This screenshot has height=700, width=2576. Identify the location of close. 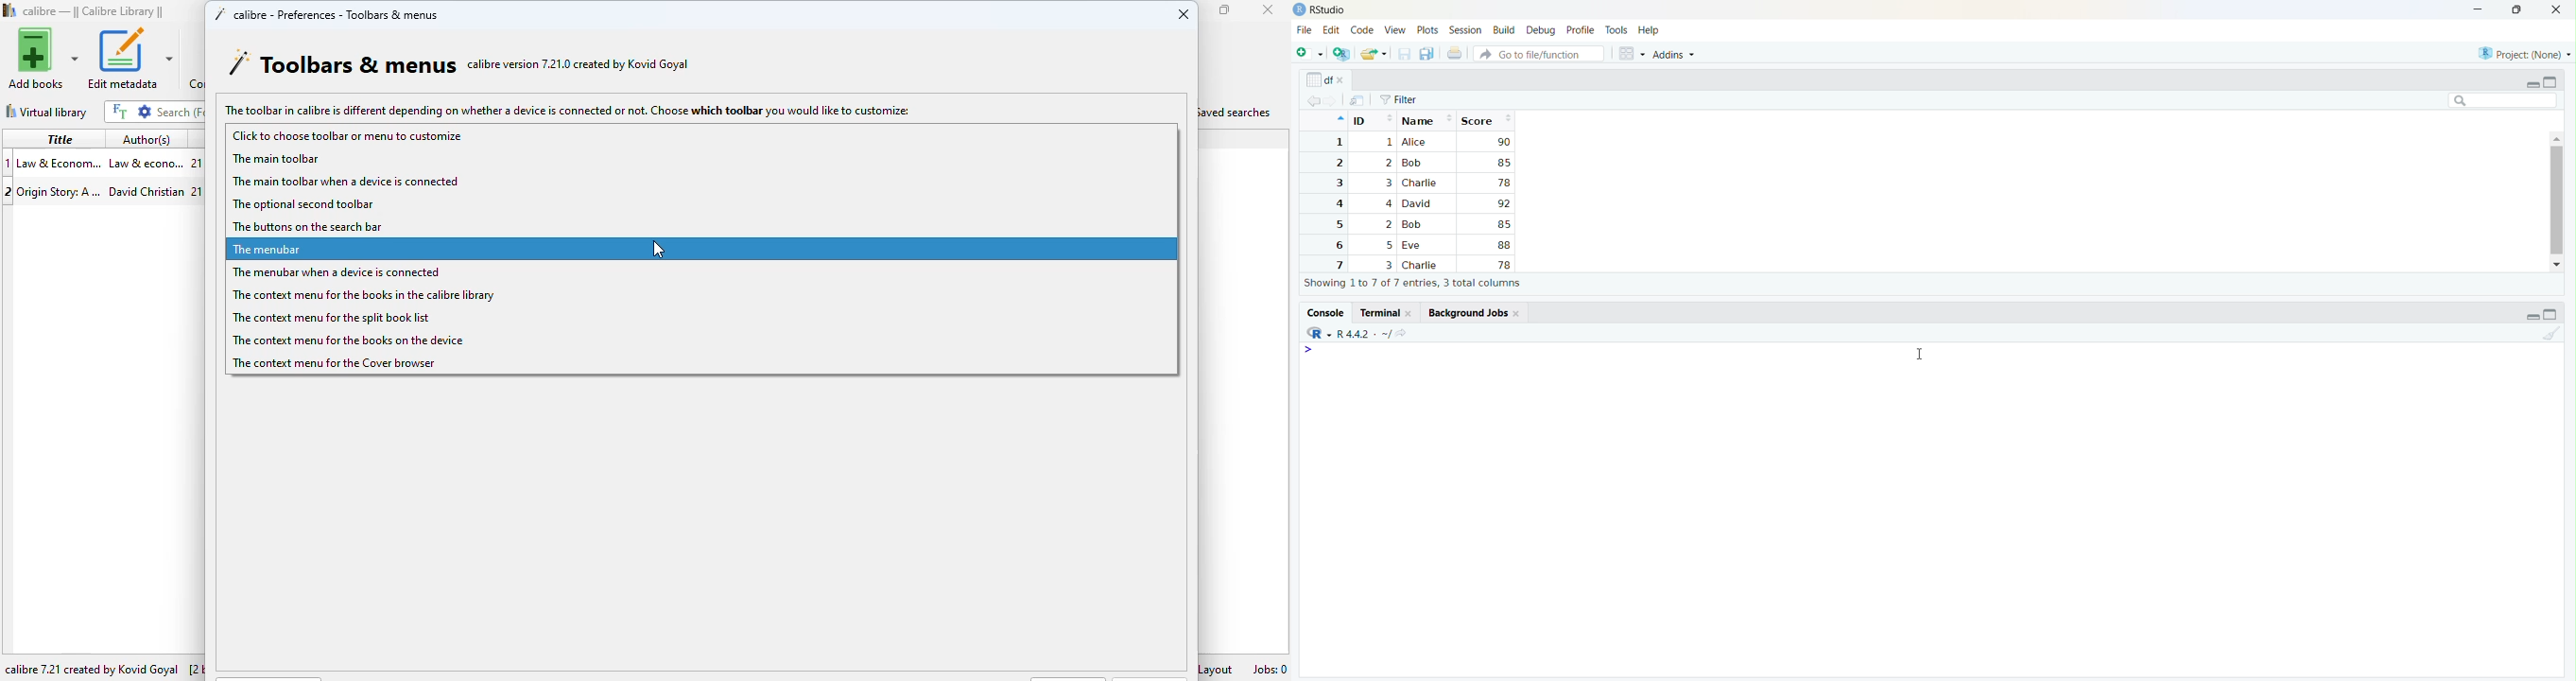
(1411, 313).